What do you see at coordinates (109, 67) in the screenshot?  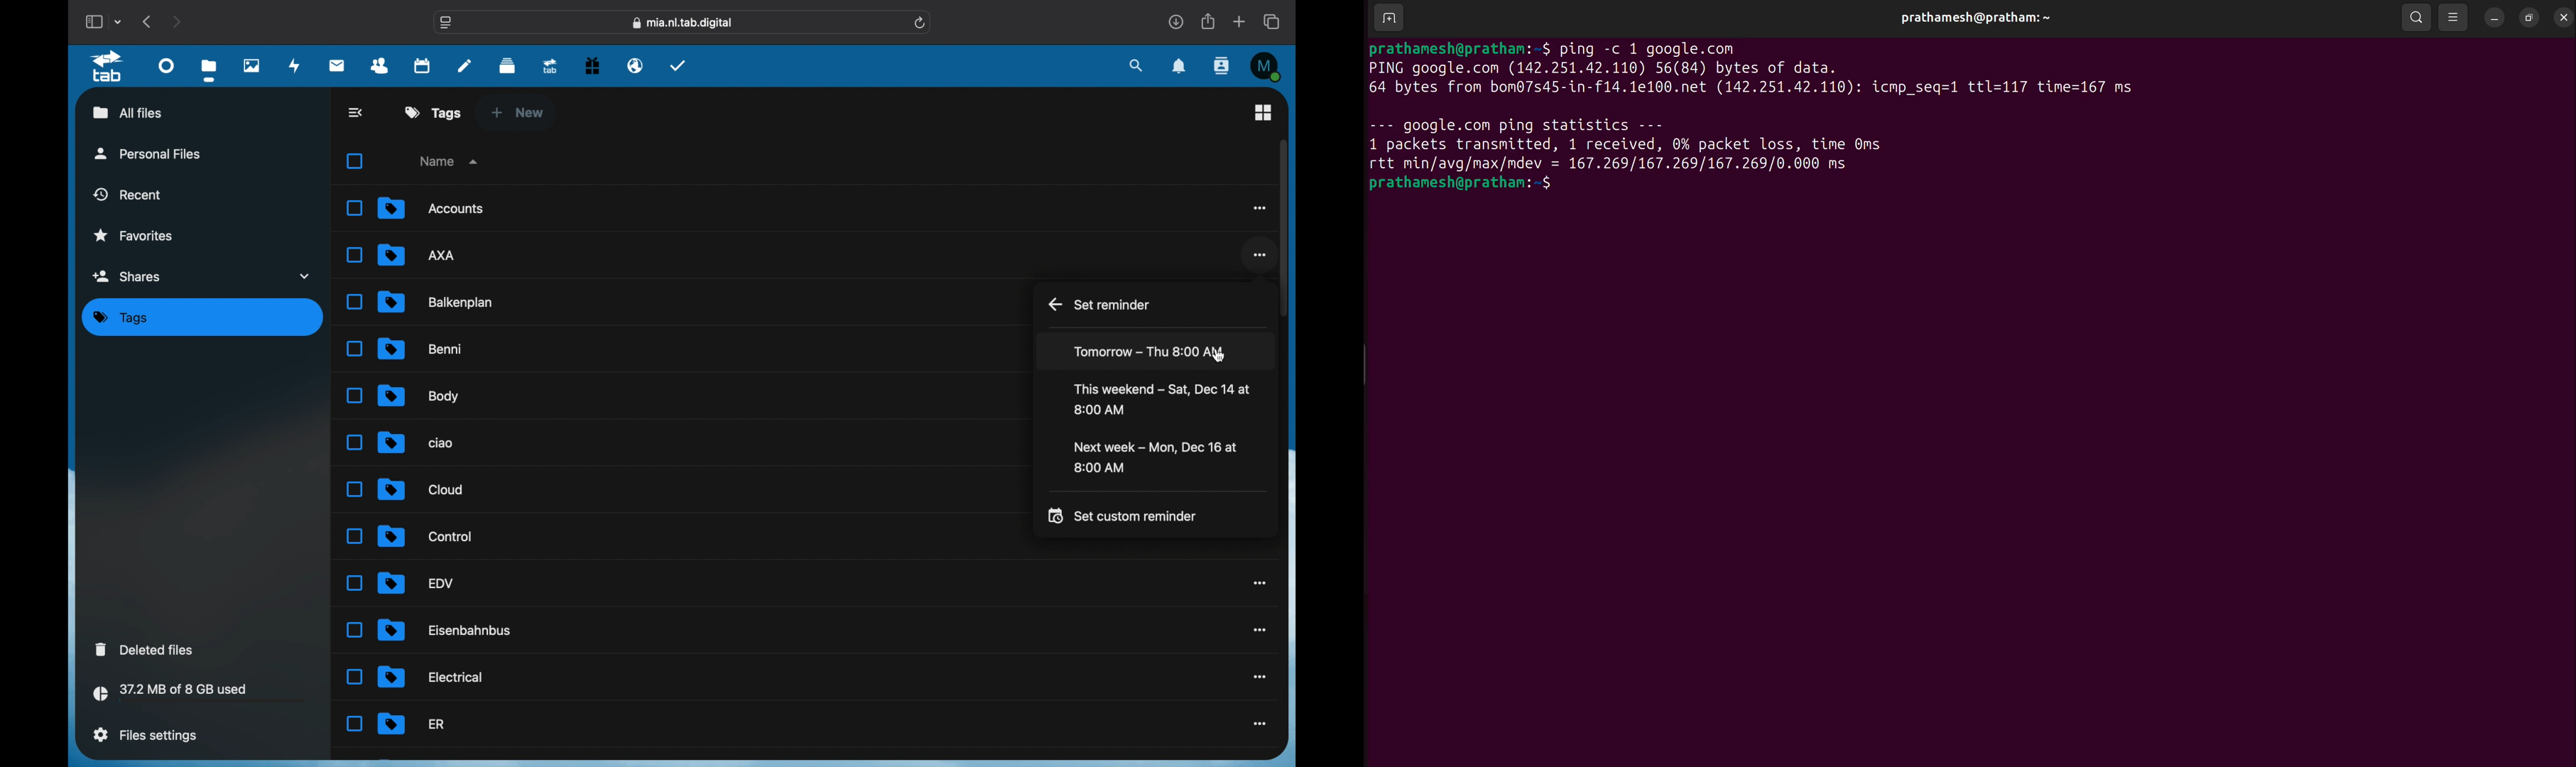 I see `tab` at bounding box center [109, 67].